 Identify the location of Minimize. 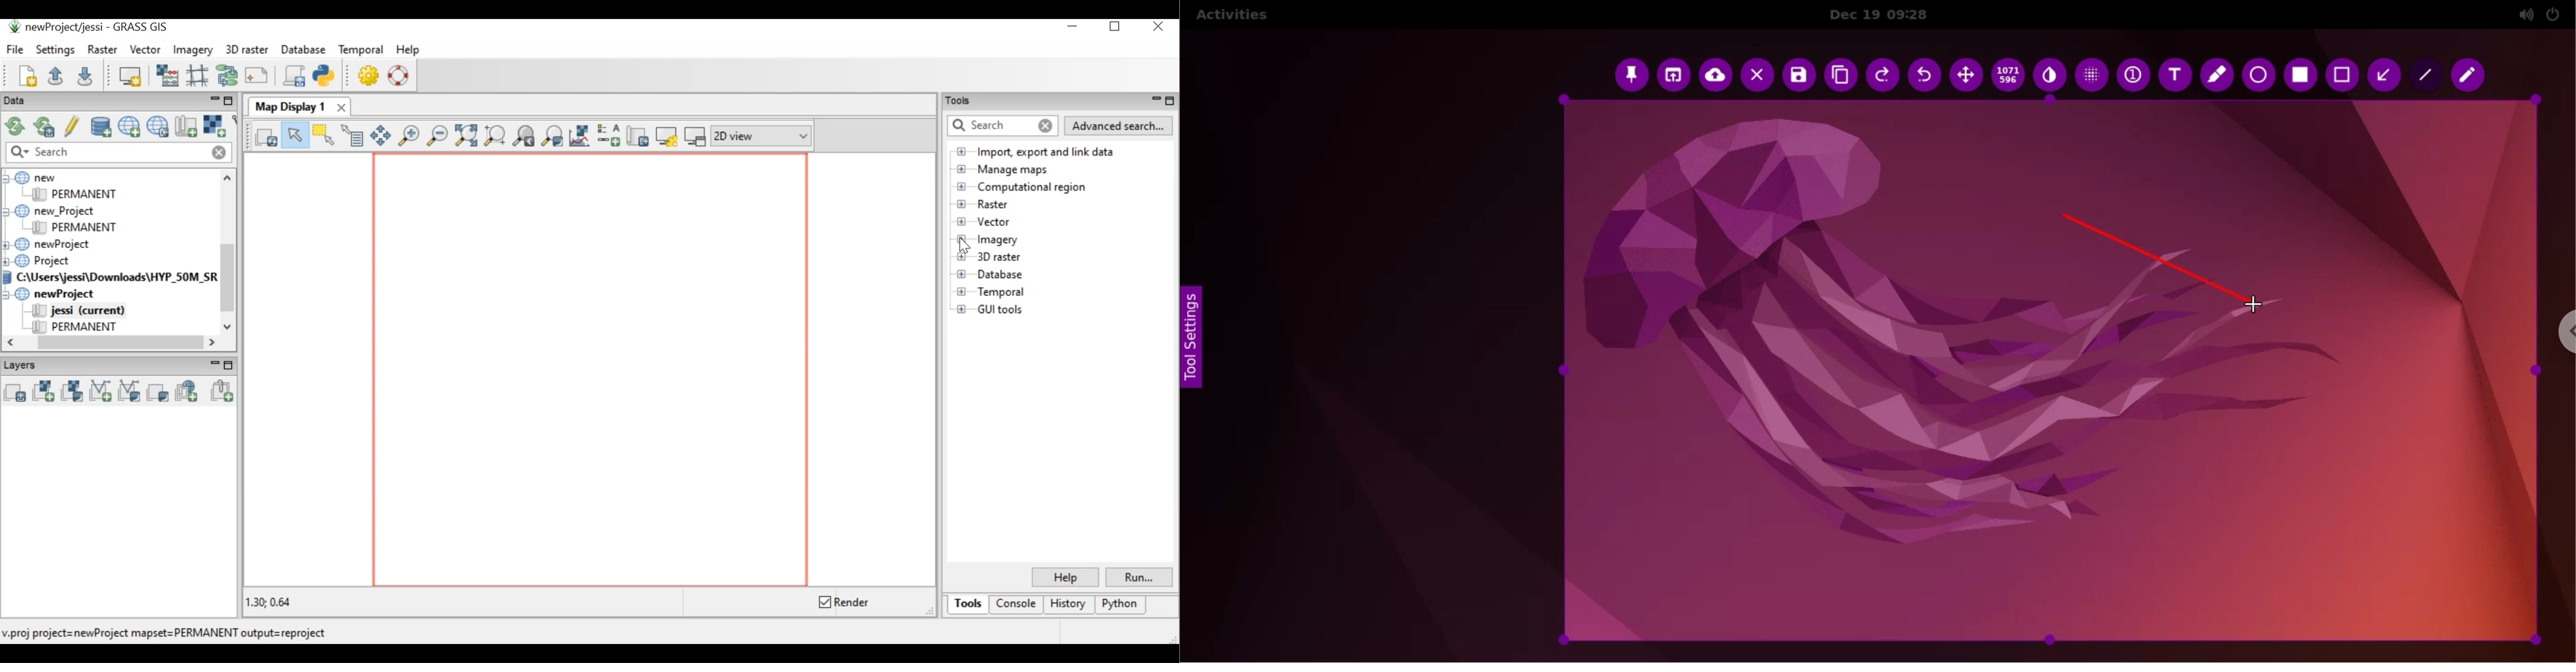
(1156, 101).